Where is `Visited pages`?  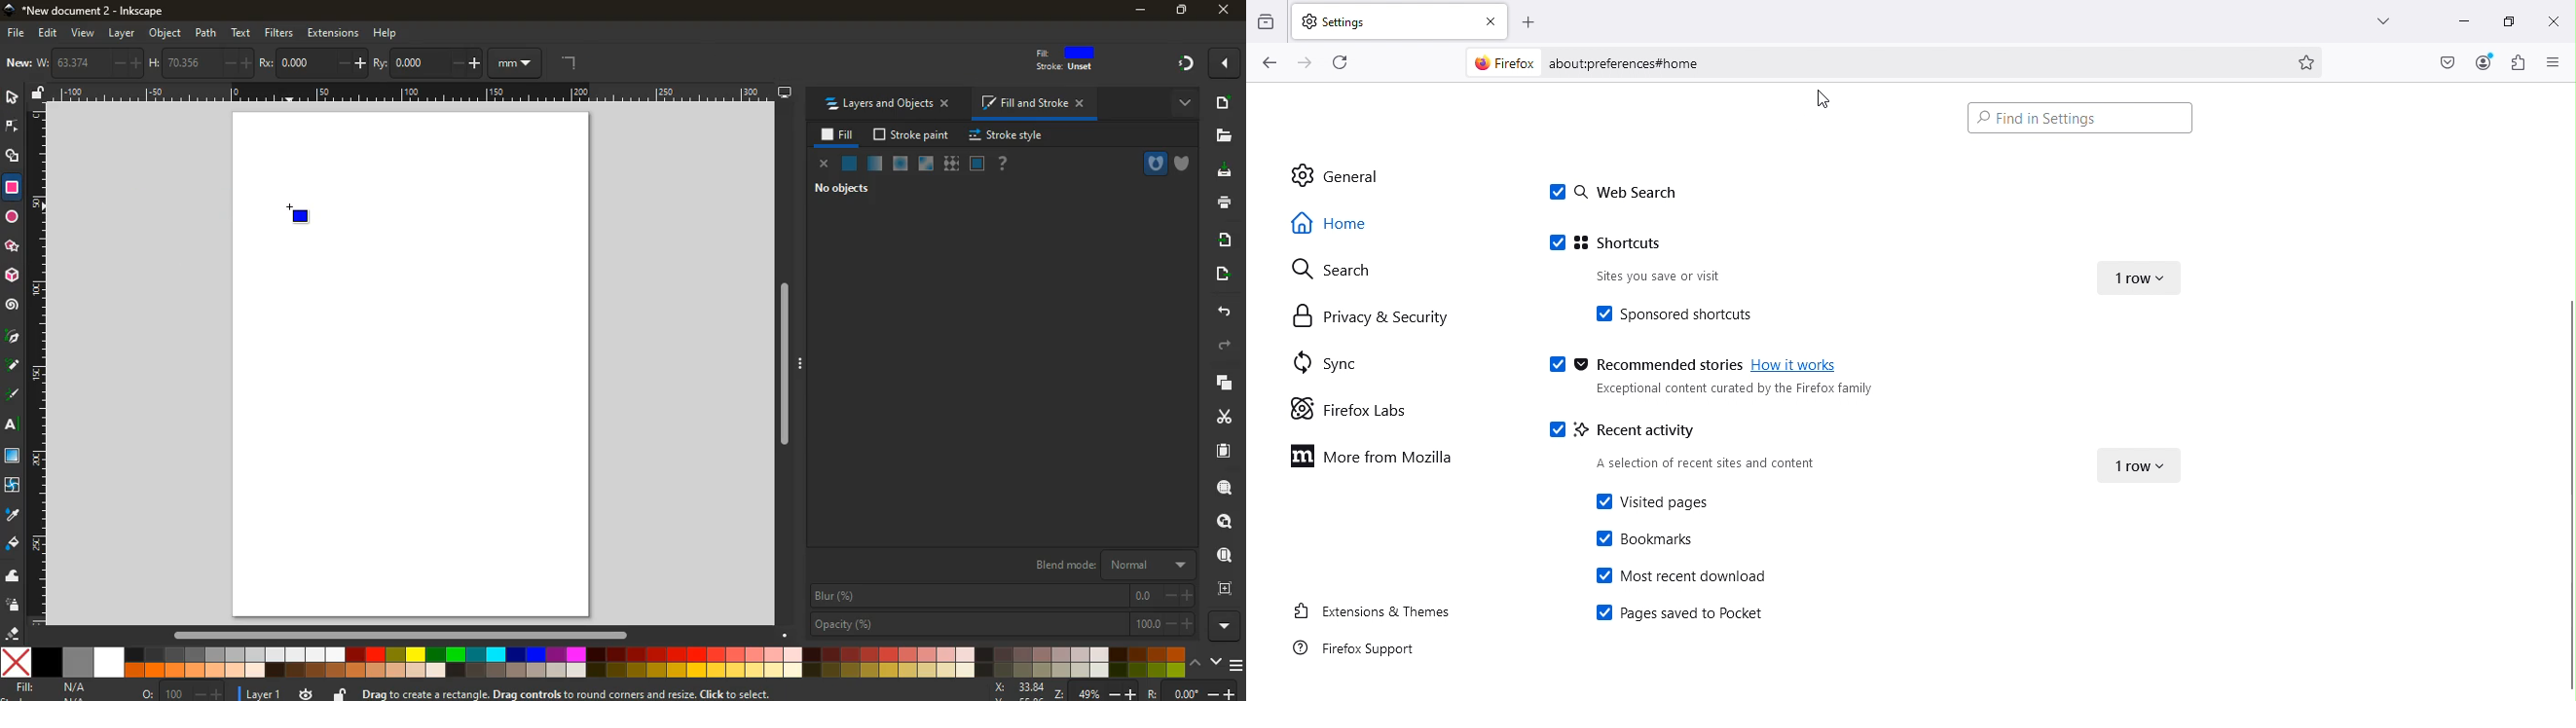
Visited pages is located at coordinates (1649, 501).